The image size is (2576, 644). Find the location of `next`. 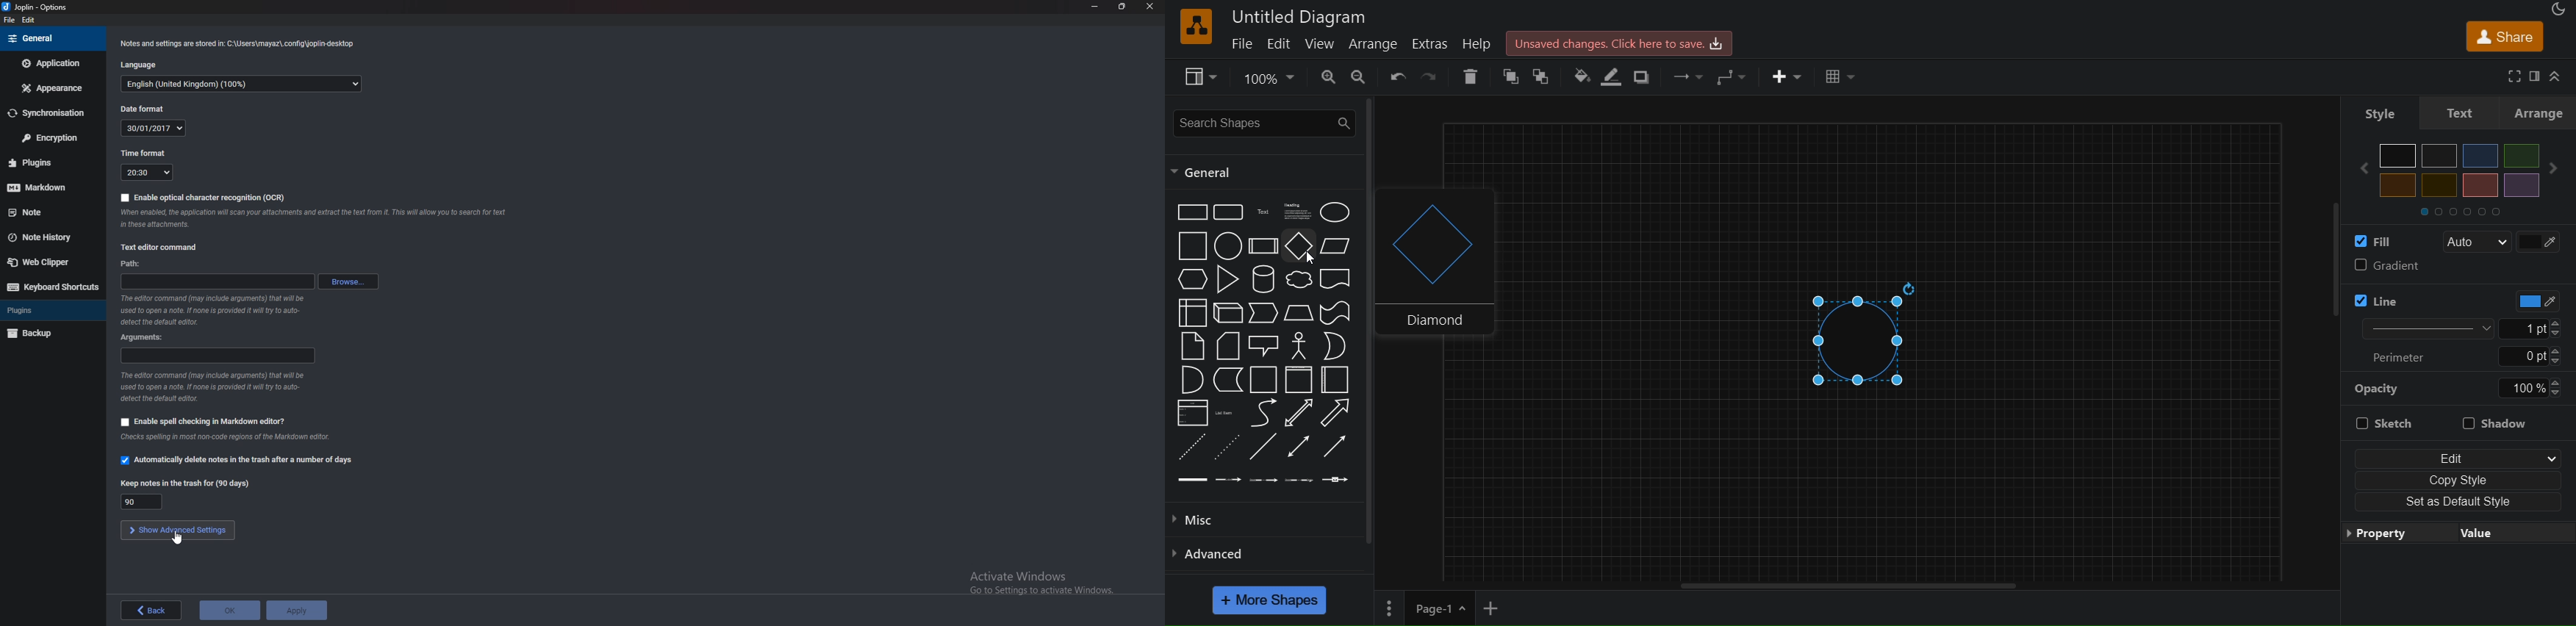

next is located at coordinates (2558, 168).